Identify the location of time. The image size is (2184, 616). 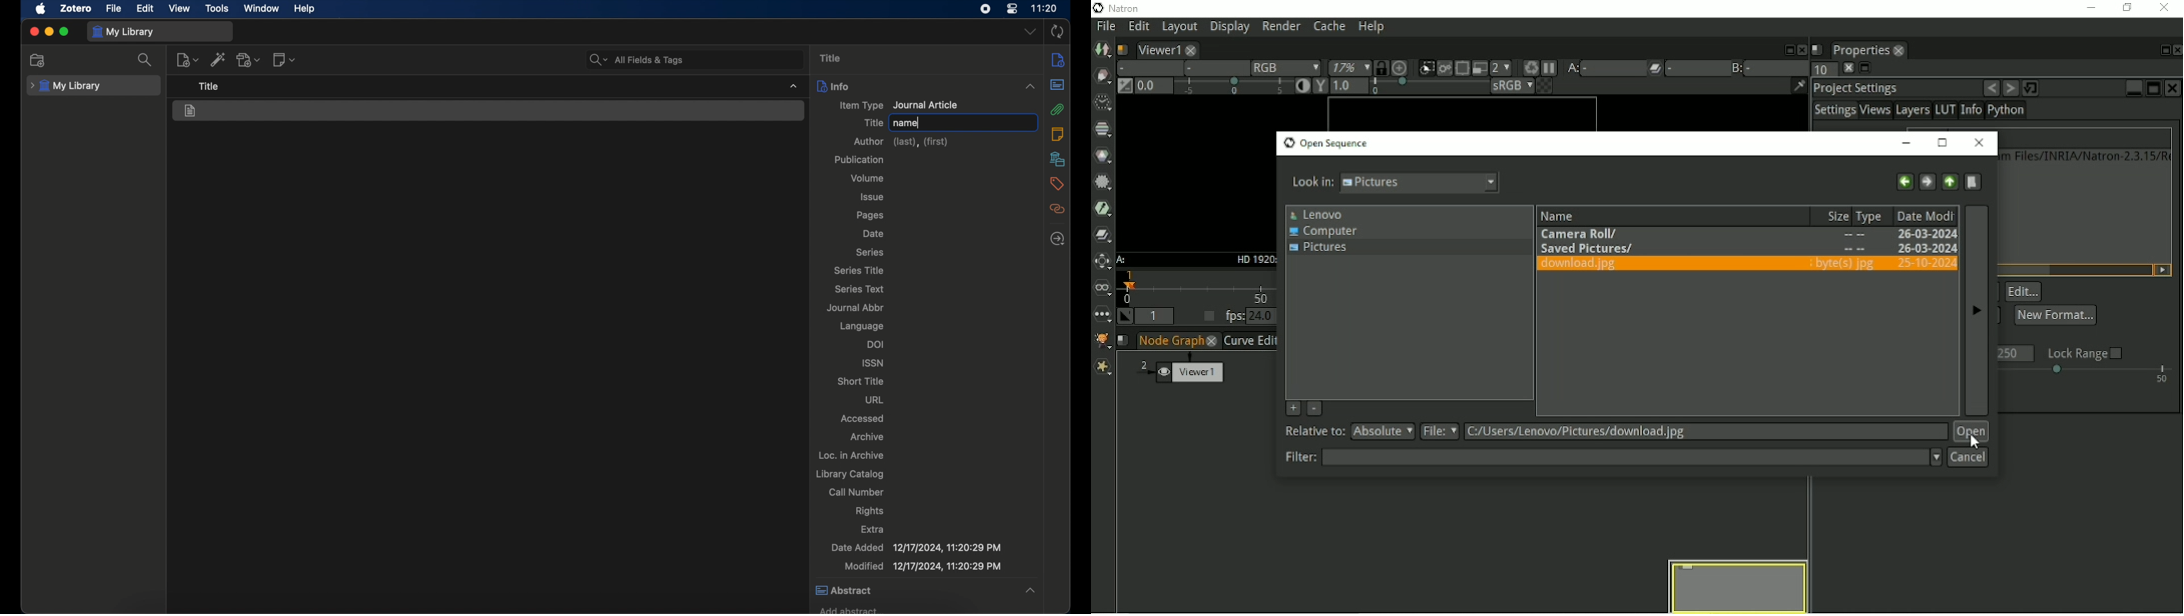
(1046, 9).